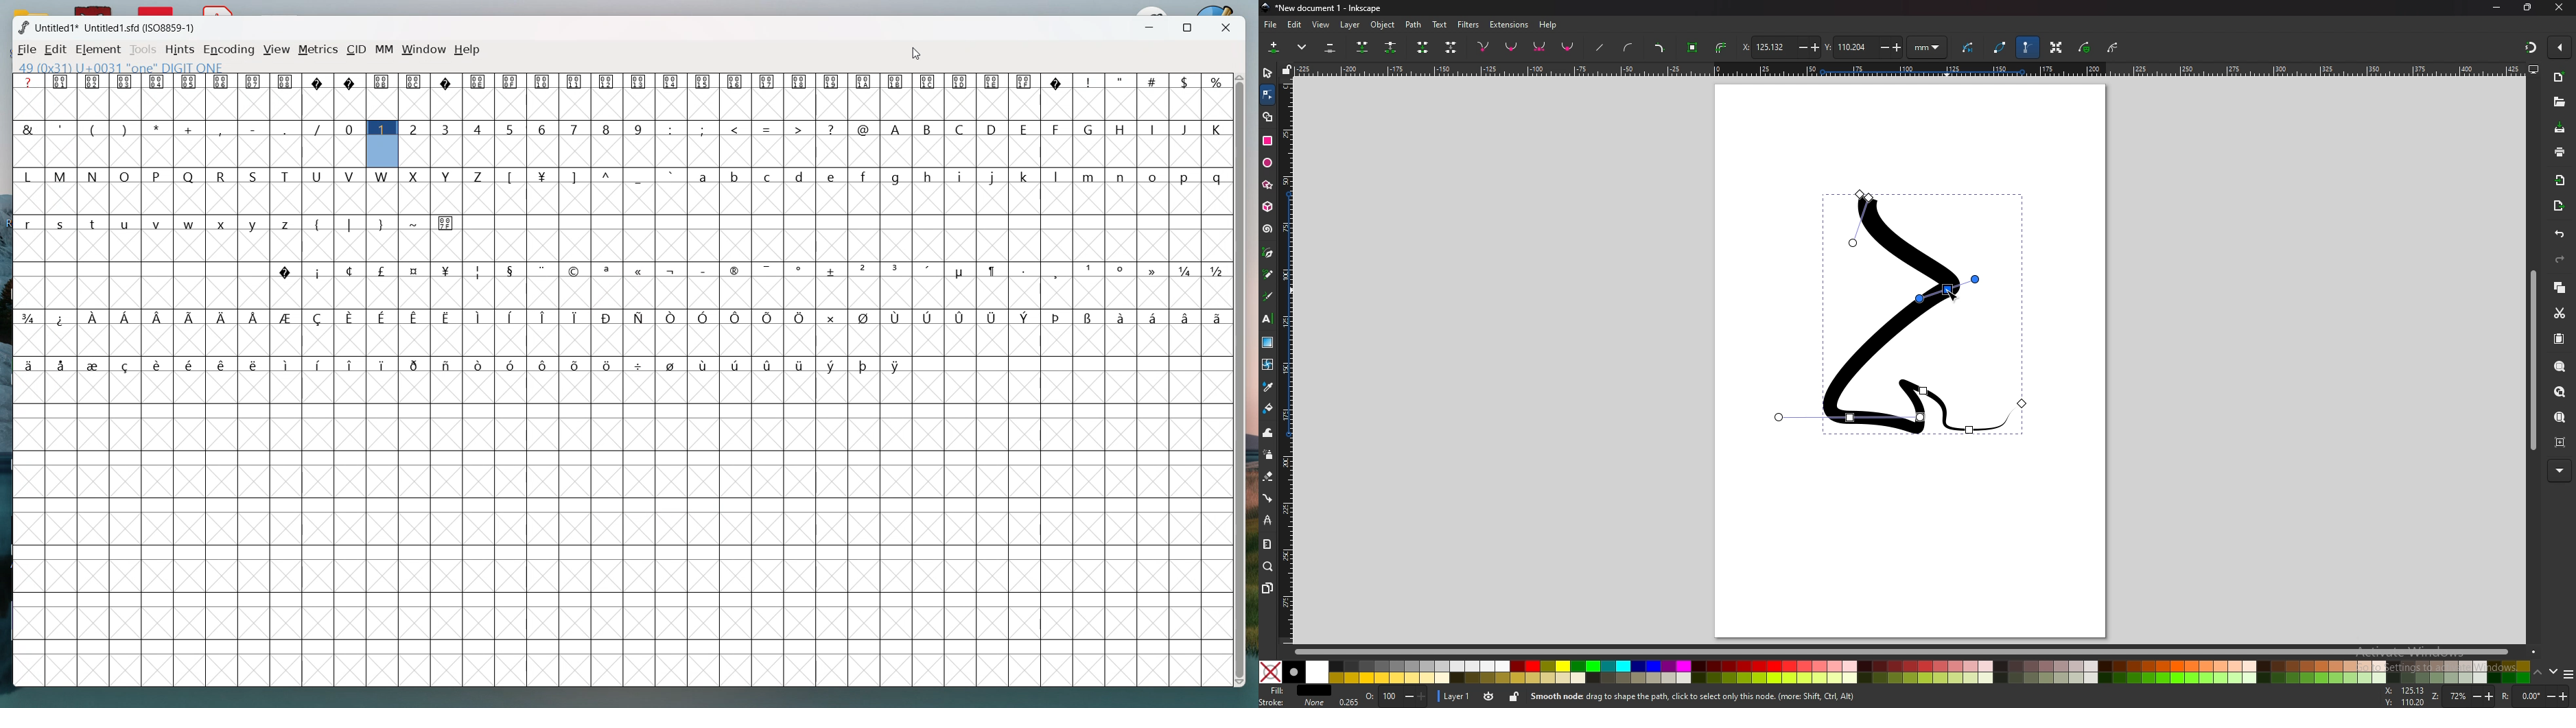  What do you see at coordinates (479, 317) in the screenshot?
I see `symbol` at bounding box center [479, 317].